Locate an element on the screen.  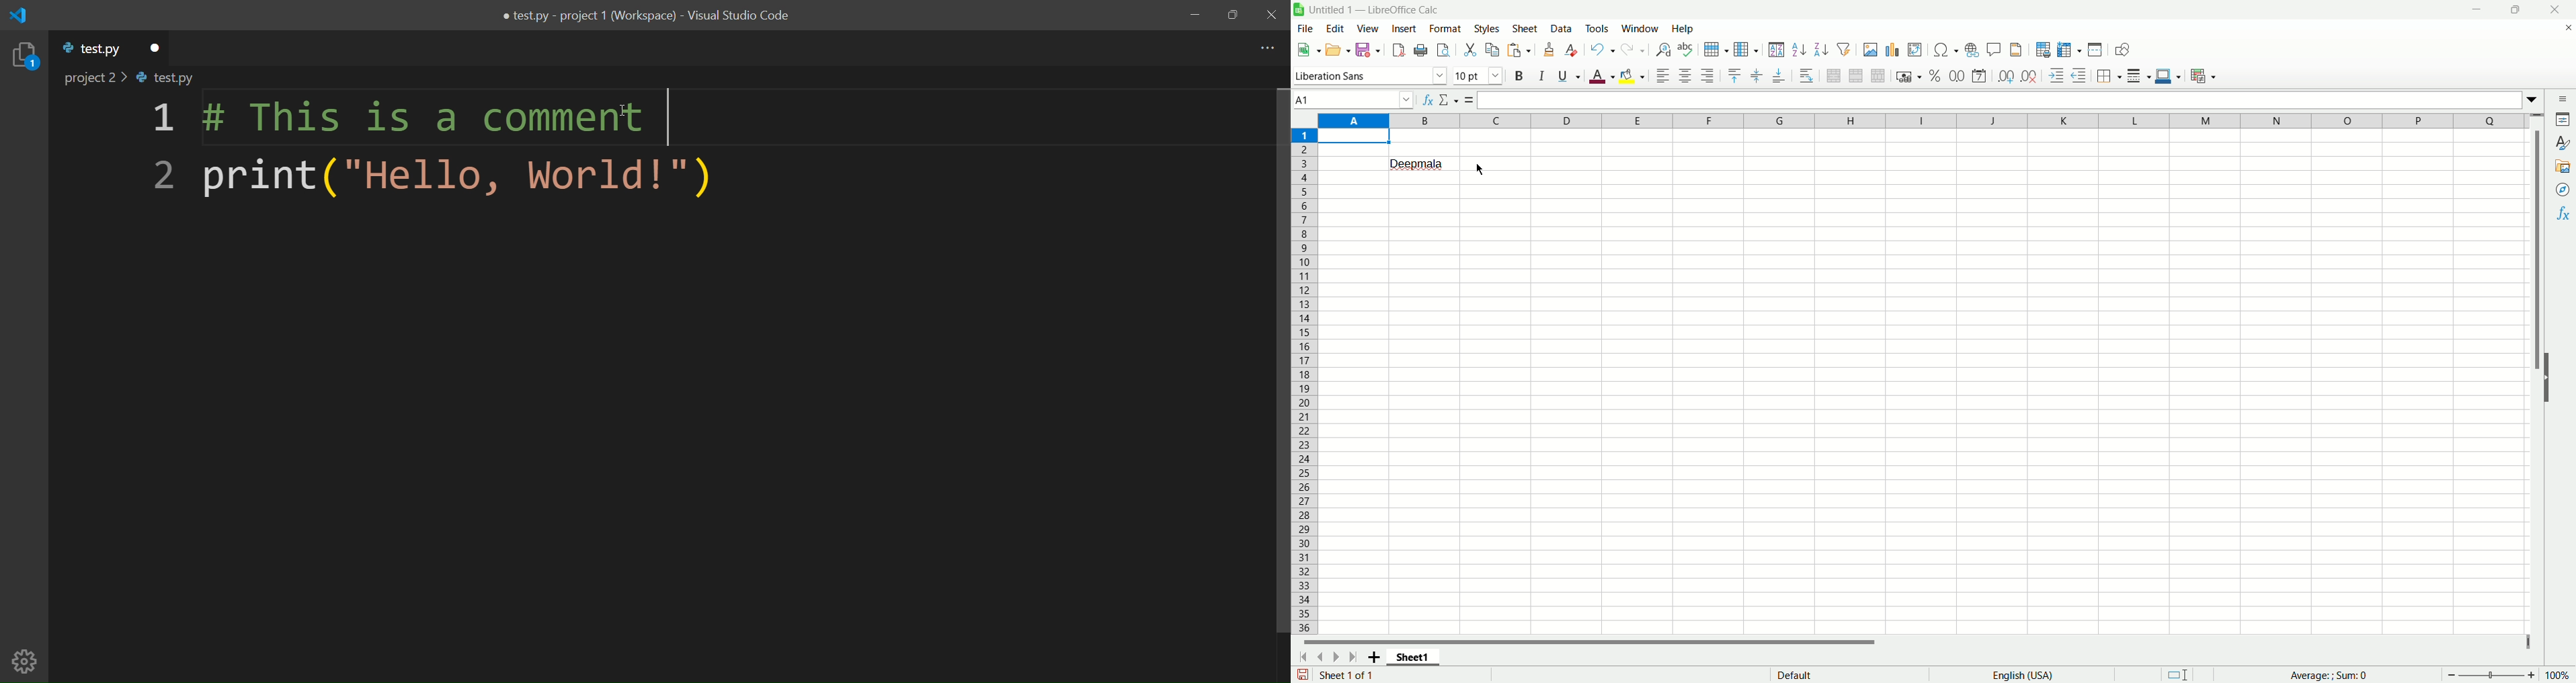
Open is located at coordinates (1340, 49).